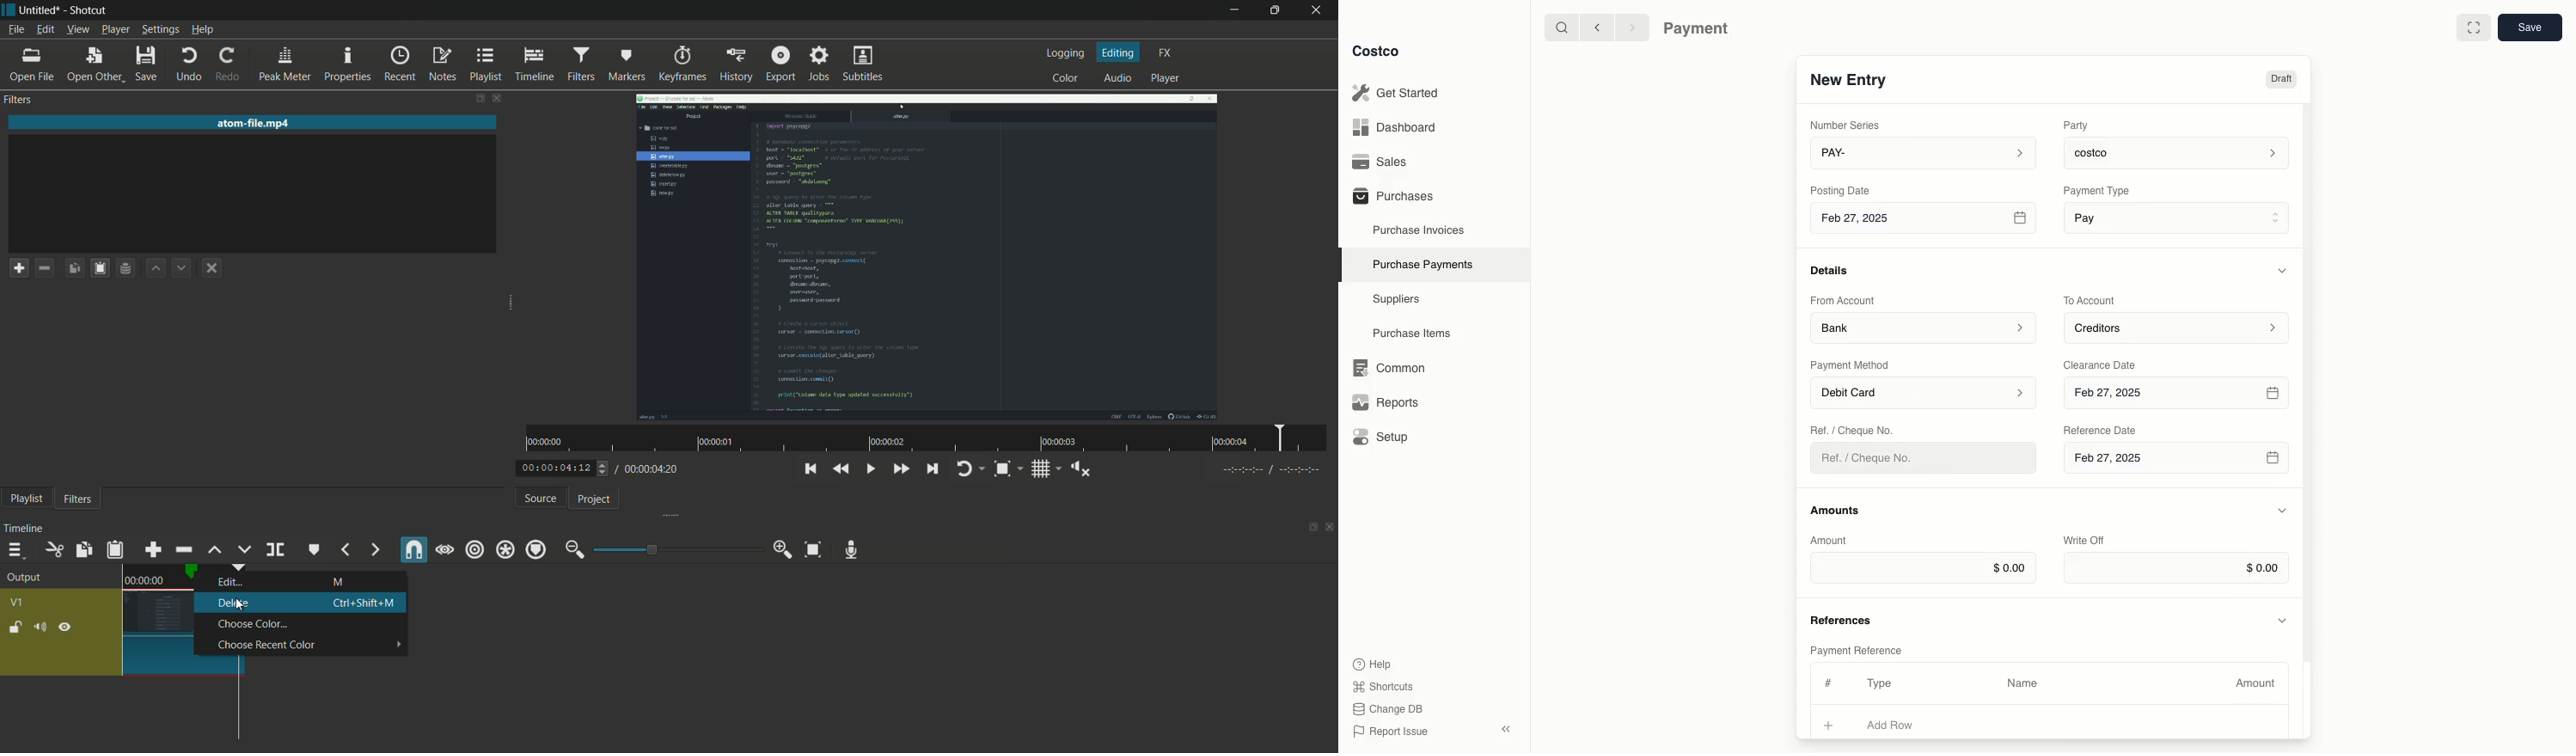  What do you see at coordinates (1375, 51) in the screenshot?
I see `Costco` at bounding box center [1375, 51].